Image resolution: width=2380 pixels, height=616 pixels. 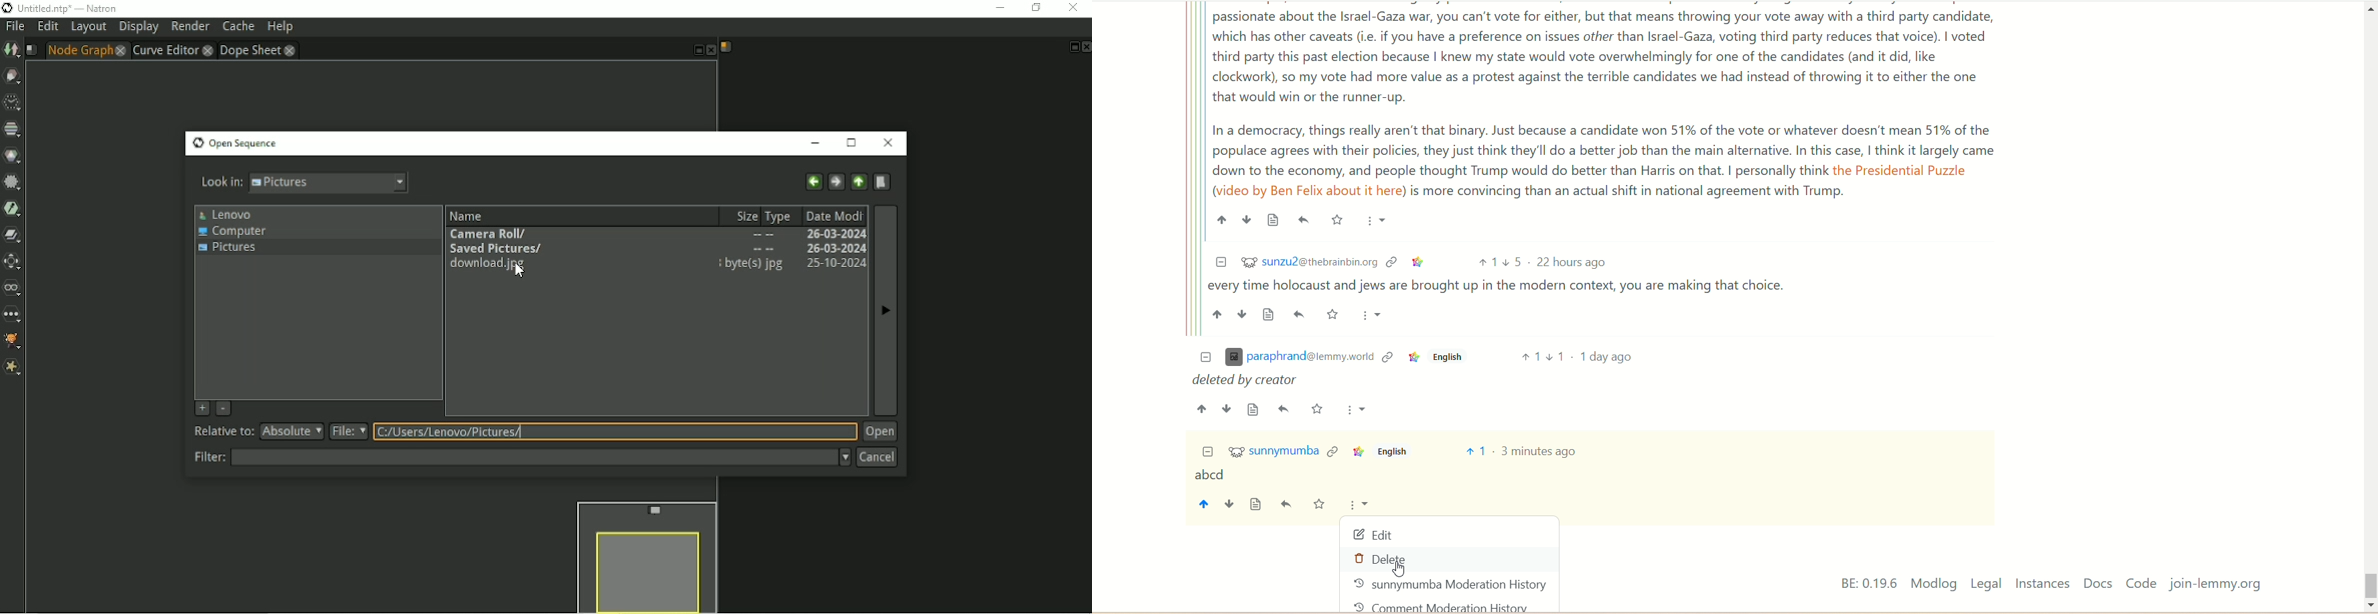 I want to click on For example, Biden didn't meaningfully push back on Israel, and | doubt Trump would do anything differently. So if you are super
passionate about the Israel-Gaza war, you can't vote for either, but that means throwing your vote away with a third party candidate,
which has other caveats (i.e. if you have a preference on issues other than Israel-Gaza, voting third party reduces that voice). | voted
third party this past election because | knew my state would vote overwhelmingly for one of the candidates (and it did, like
clockwork), so my vote had more value as a protest against the terrible candidates we had instead of throwing it to either the one
that would win or the runner-up.

In a democracy, things really aren't that binary. Just because a candidate won 51% of the vote or whatever doesn't mean 51% of the
populace agrees with their policies, they just think they'll do a better job than the main alternative. In this case, | think it largely came
down to the economy, and people thought Trump would do better than Harris on that. | personally think the Presidential Puzzle
(video by Ben Felix about it here) is more convincing than an actual shift in national agreement with Trump., so click(x=1607, y=103).